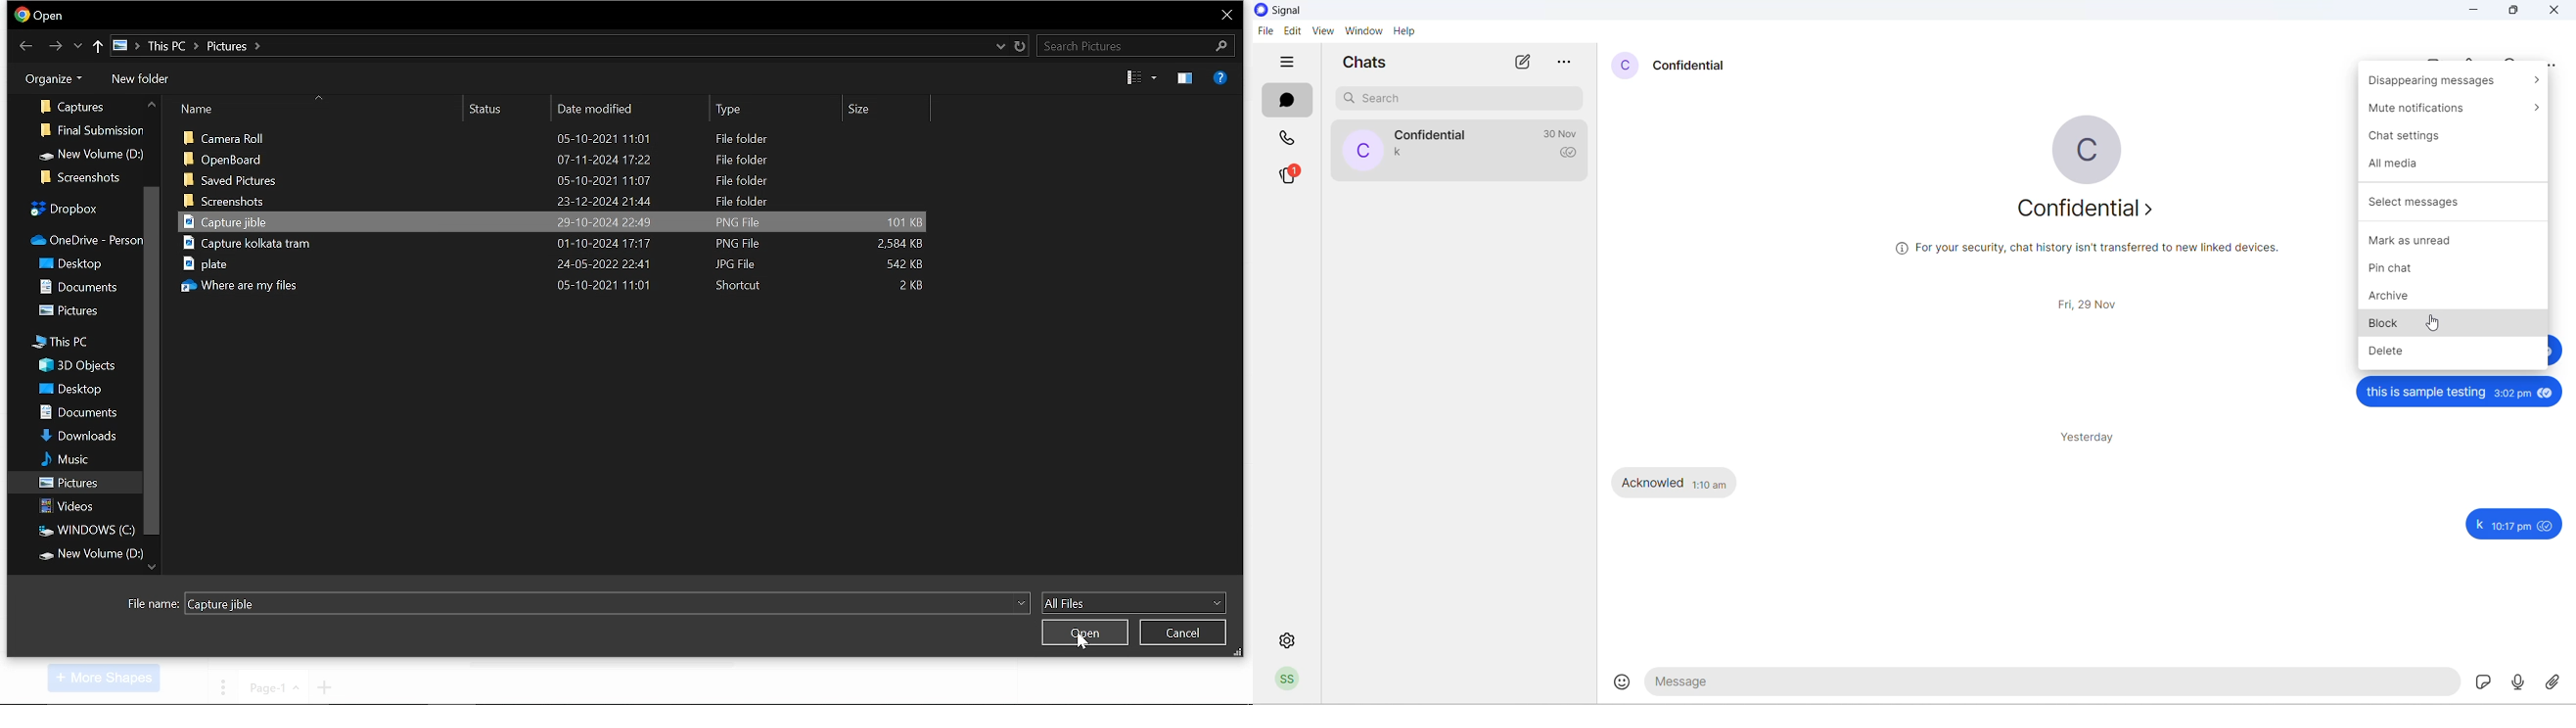 Image resolution: width=2576 pixels, height=728 pixels. I want to click on view options, so click(1140, 78).